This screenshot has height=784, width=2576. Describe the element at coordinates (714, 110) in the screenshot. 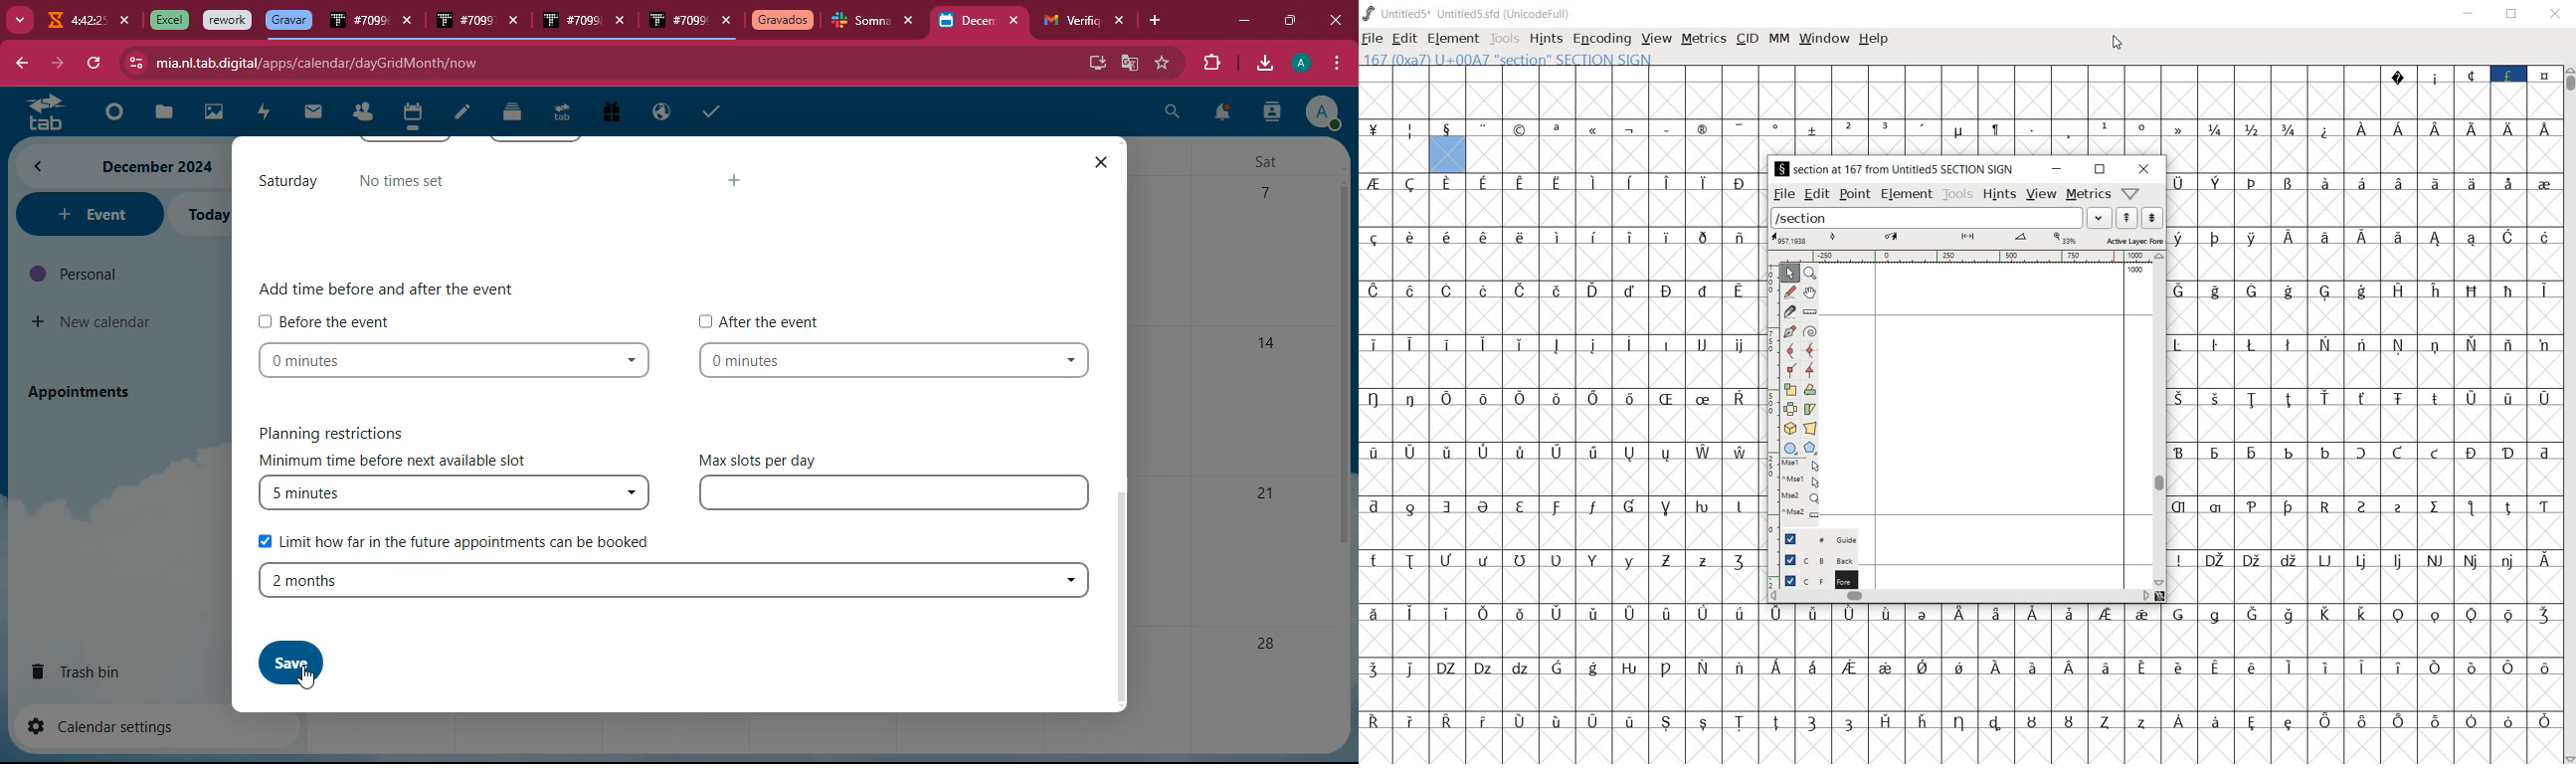

I see `taks` at that location.